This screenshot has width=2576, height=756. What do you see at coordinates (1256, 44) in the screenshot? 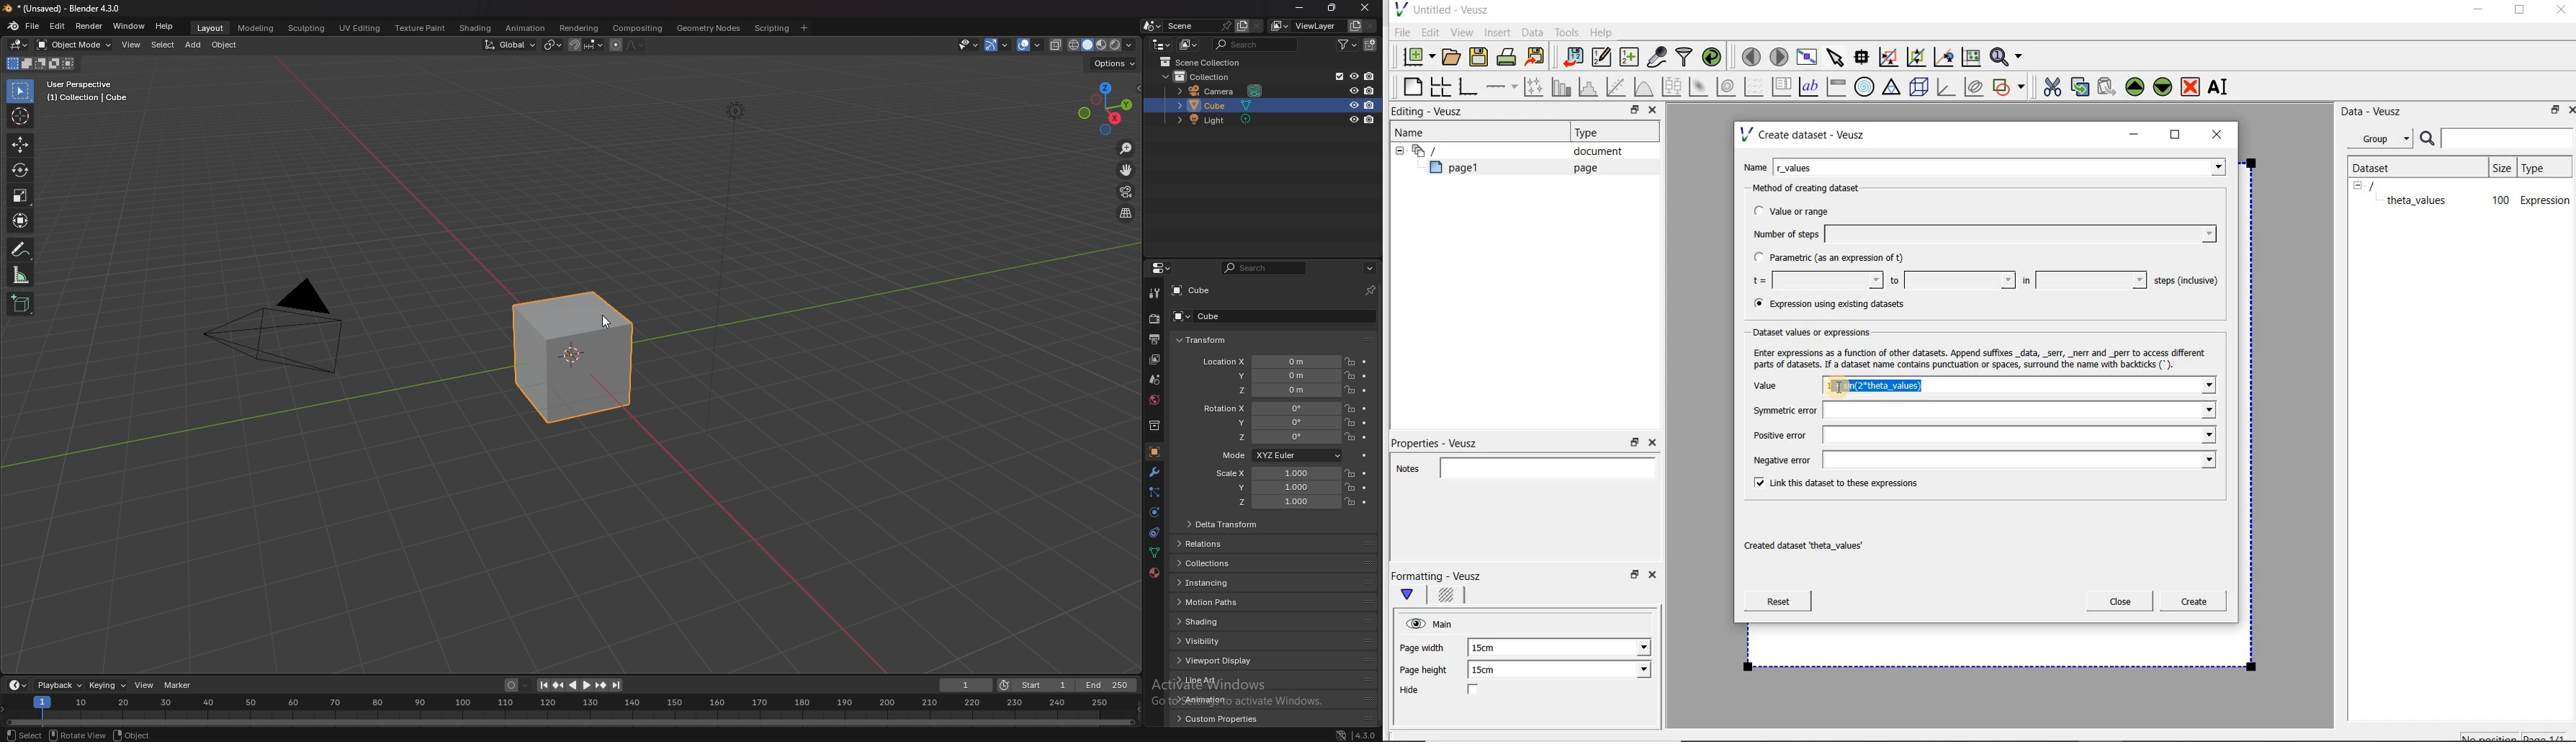
I see `search` at bounding box center [1256, 44].